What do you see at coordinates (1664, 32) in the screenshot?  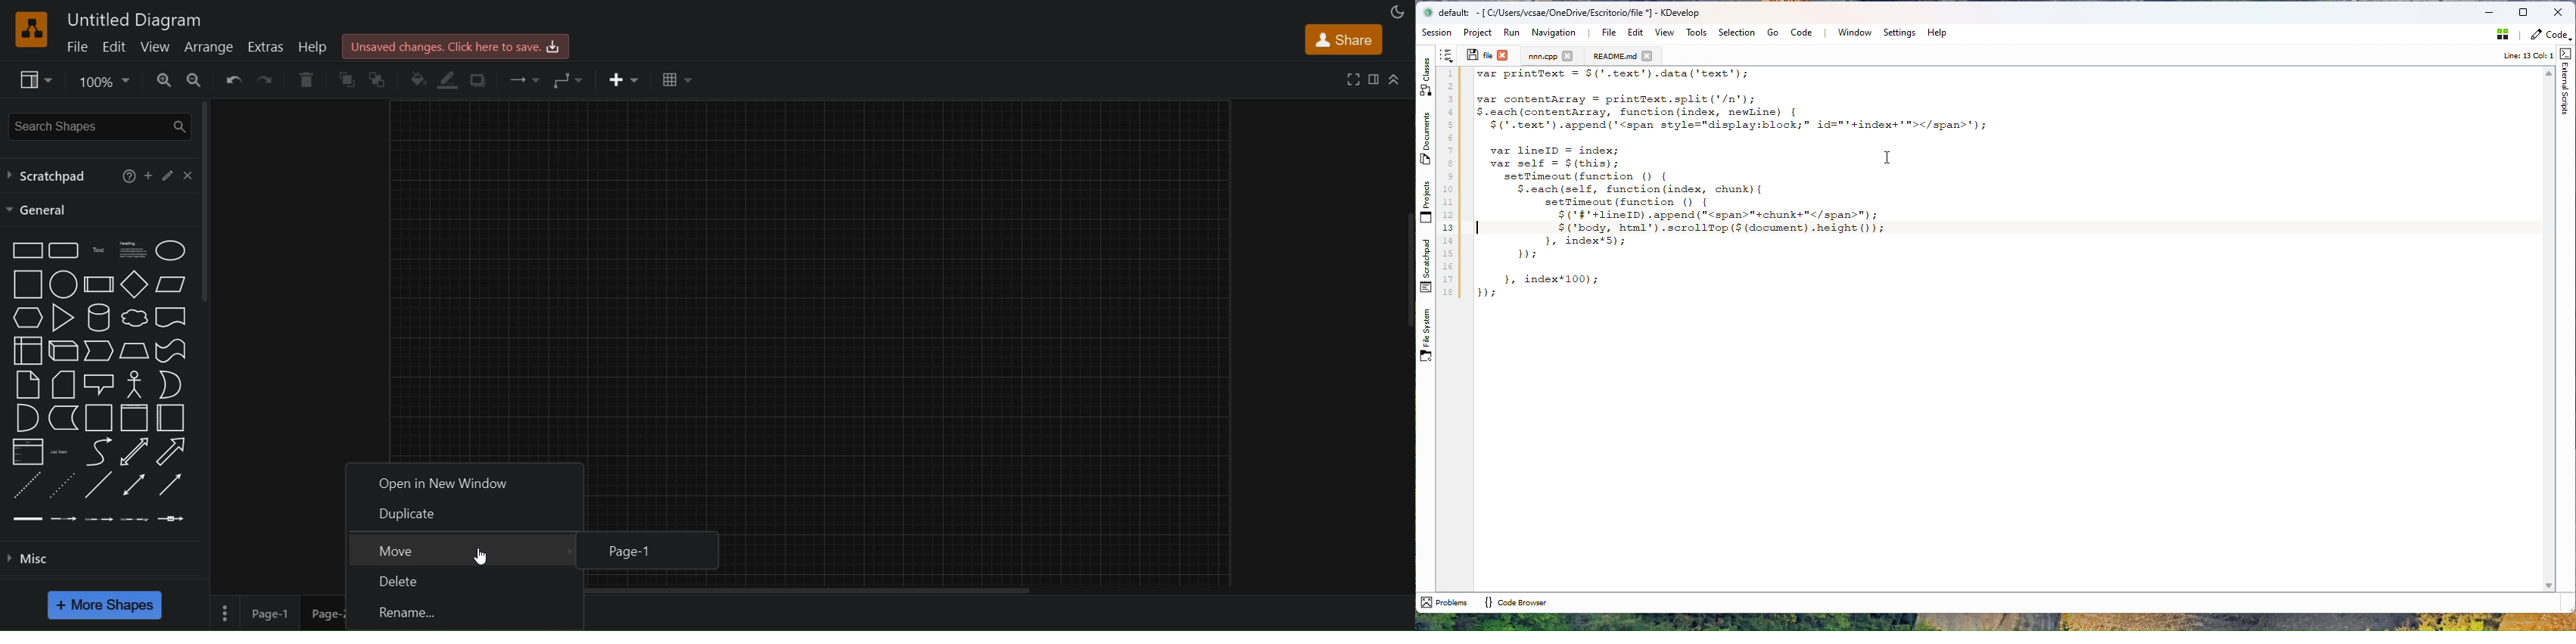 I see `View` at bounding box center [1664, 32].